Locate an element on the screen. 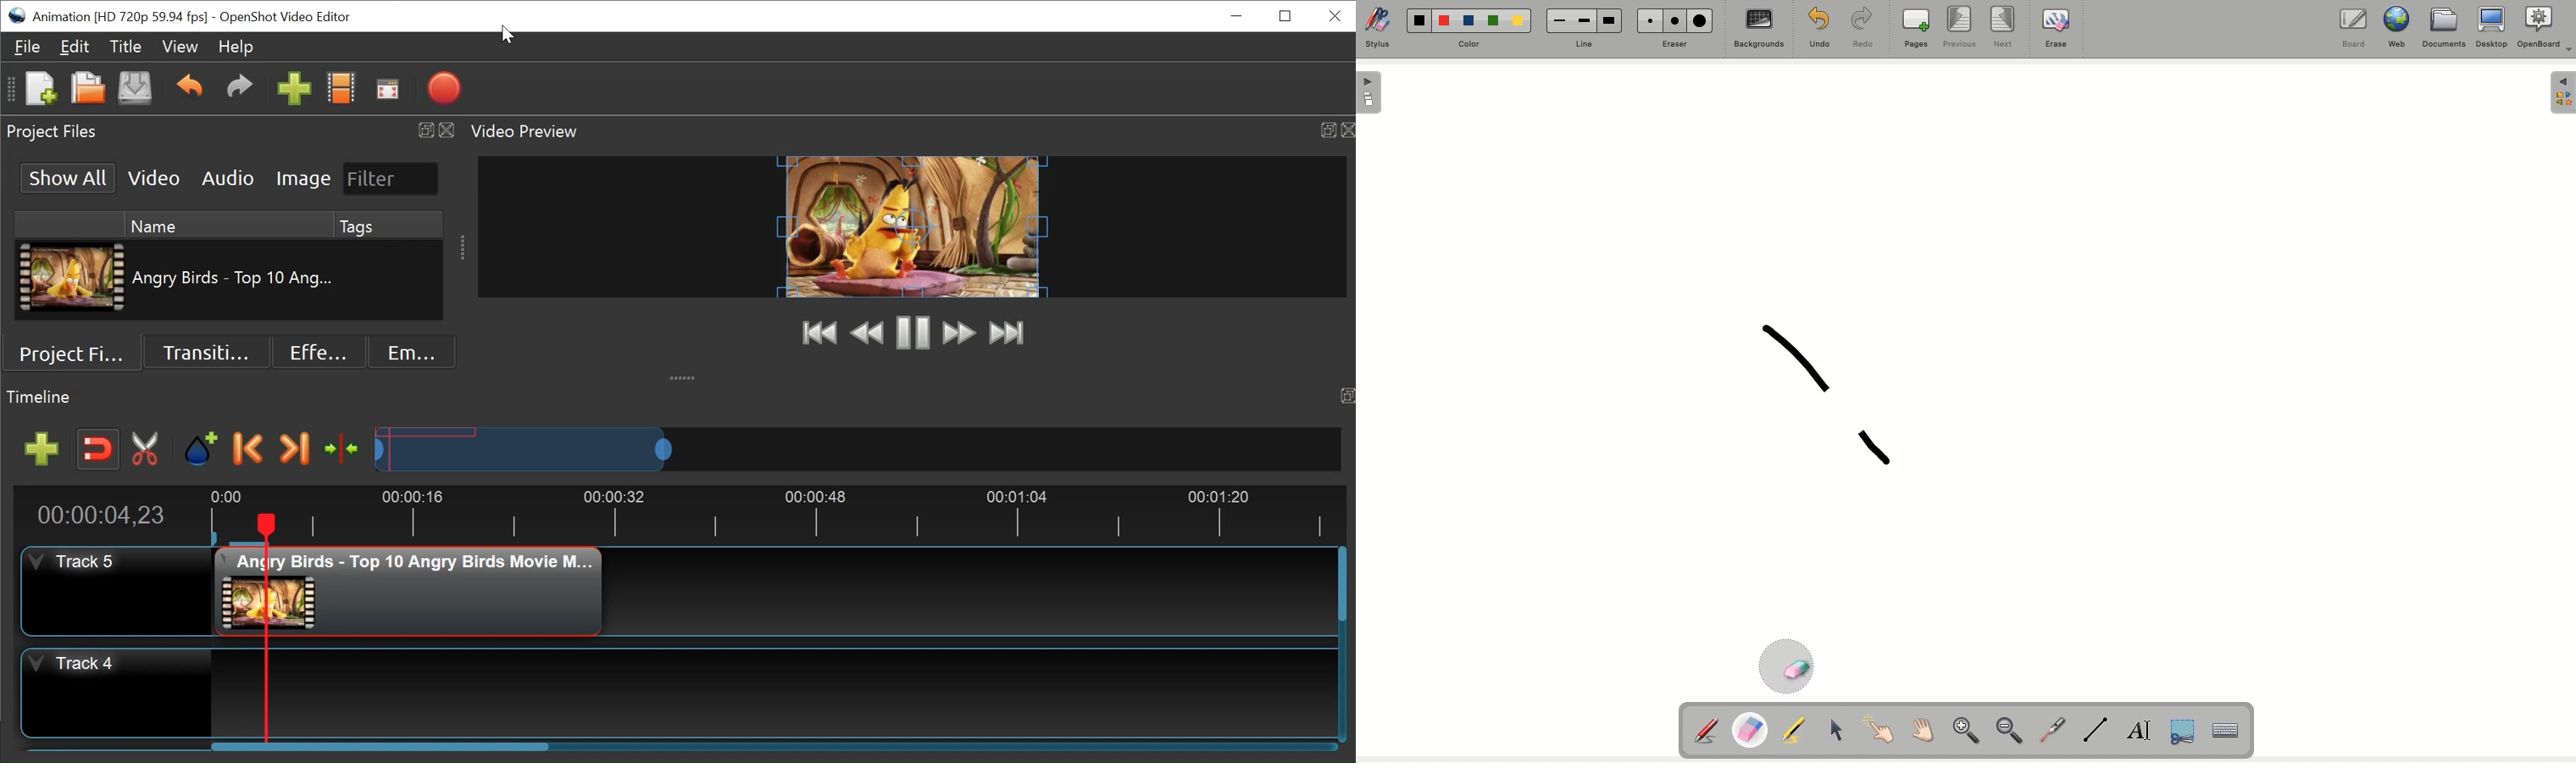 This screenshot has height=784, width=2576. Horizontal Scroll bar is located at coordinates (1342, 584).